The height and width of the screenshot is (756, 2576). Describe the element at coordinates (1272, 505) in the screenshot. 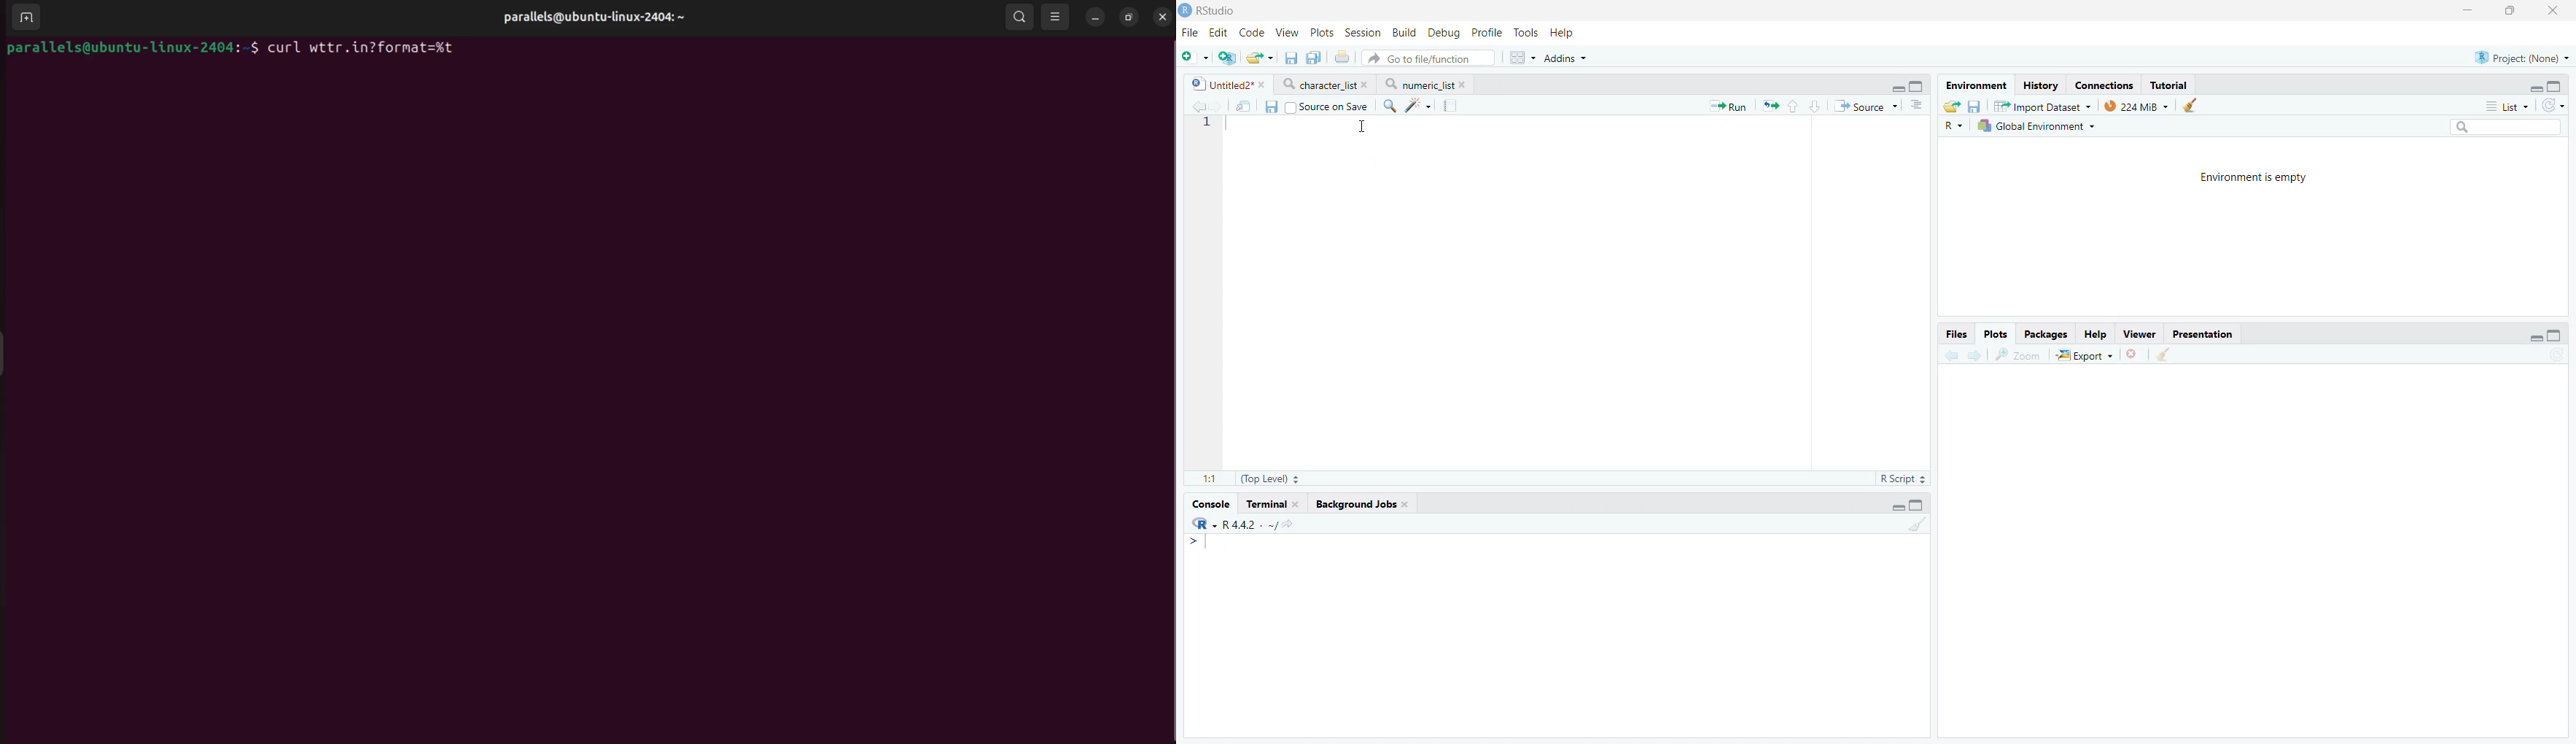

I see `Terminal` at that location.